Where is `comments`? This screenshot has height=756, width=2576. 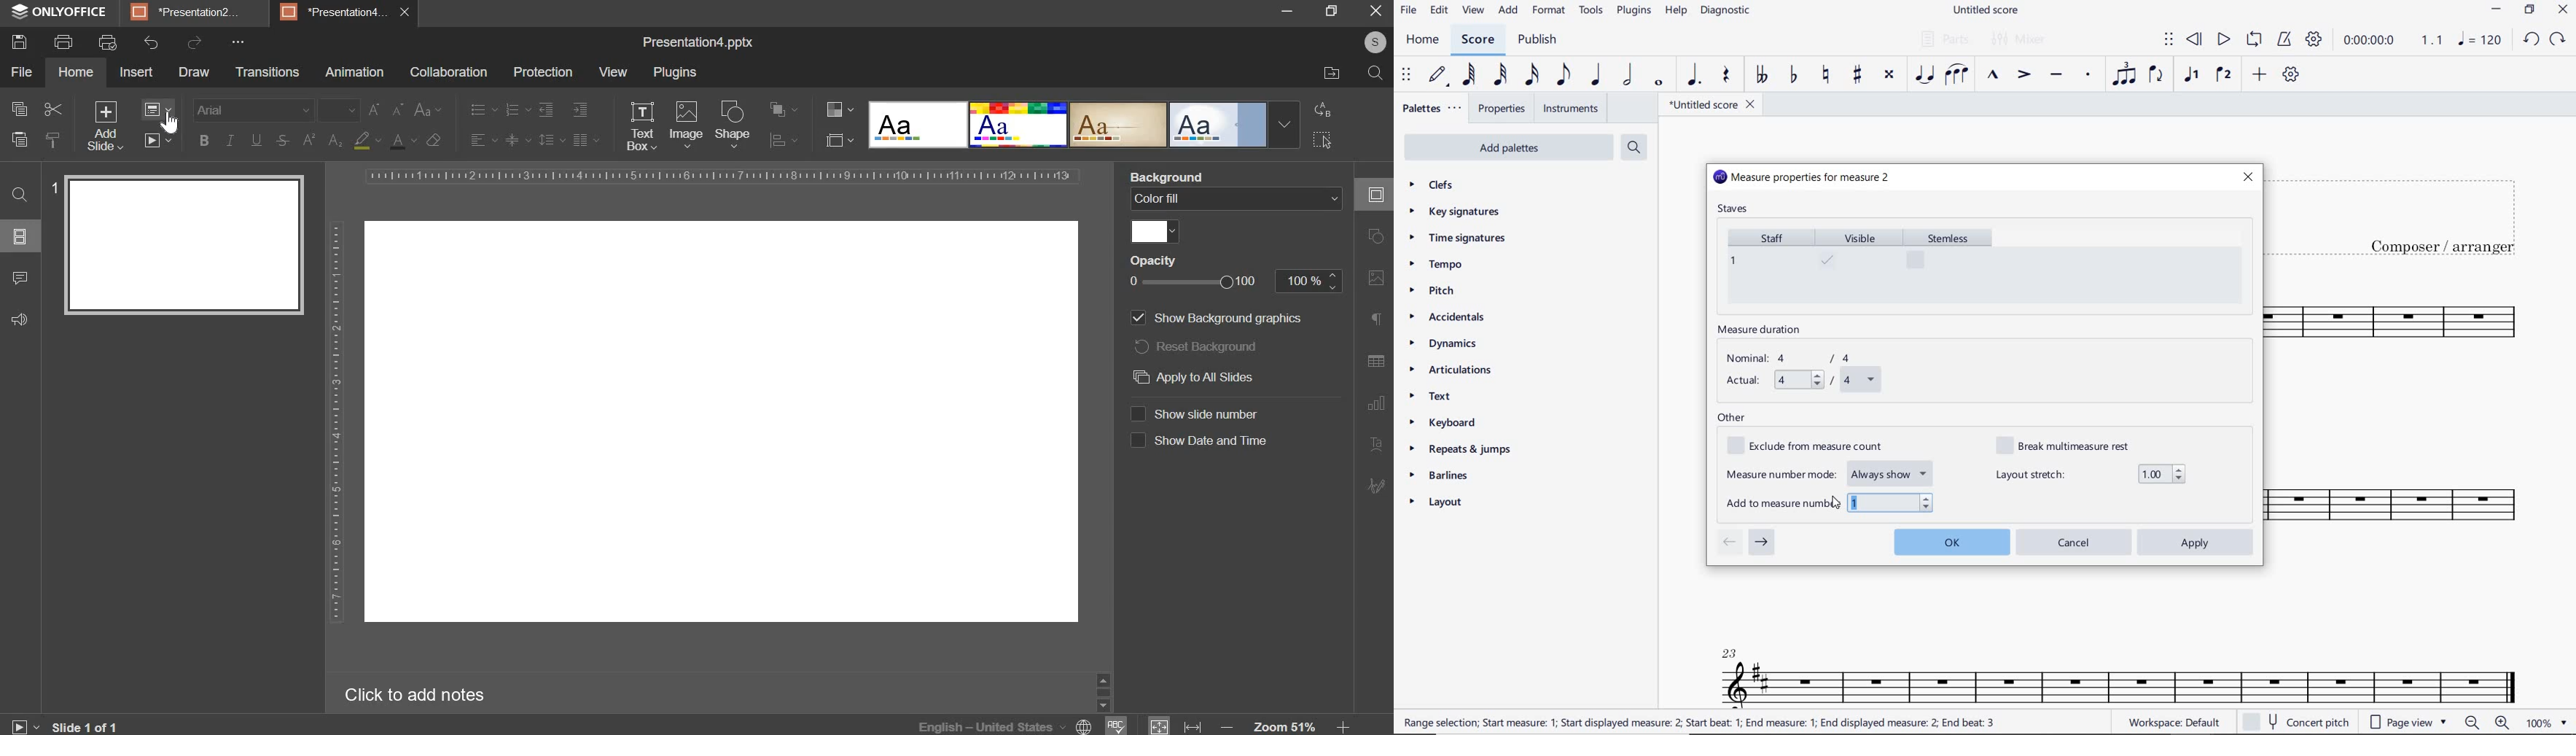
comments is located at coordinates (20, 278).